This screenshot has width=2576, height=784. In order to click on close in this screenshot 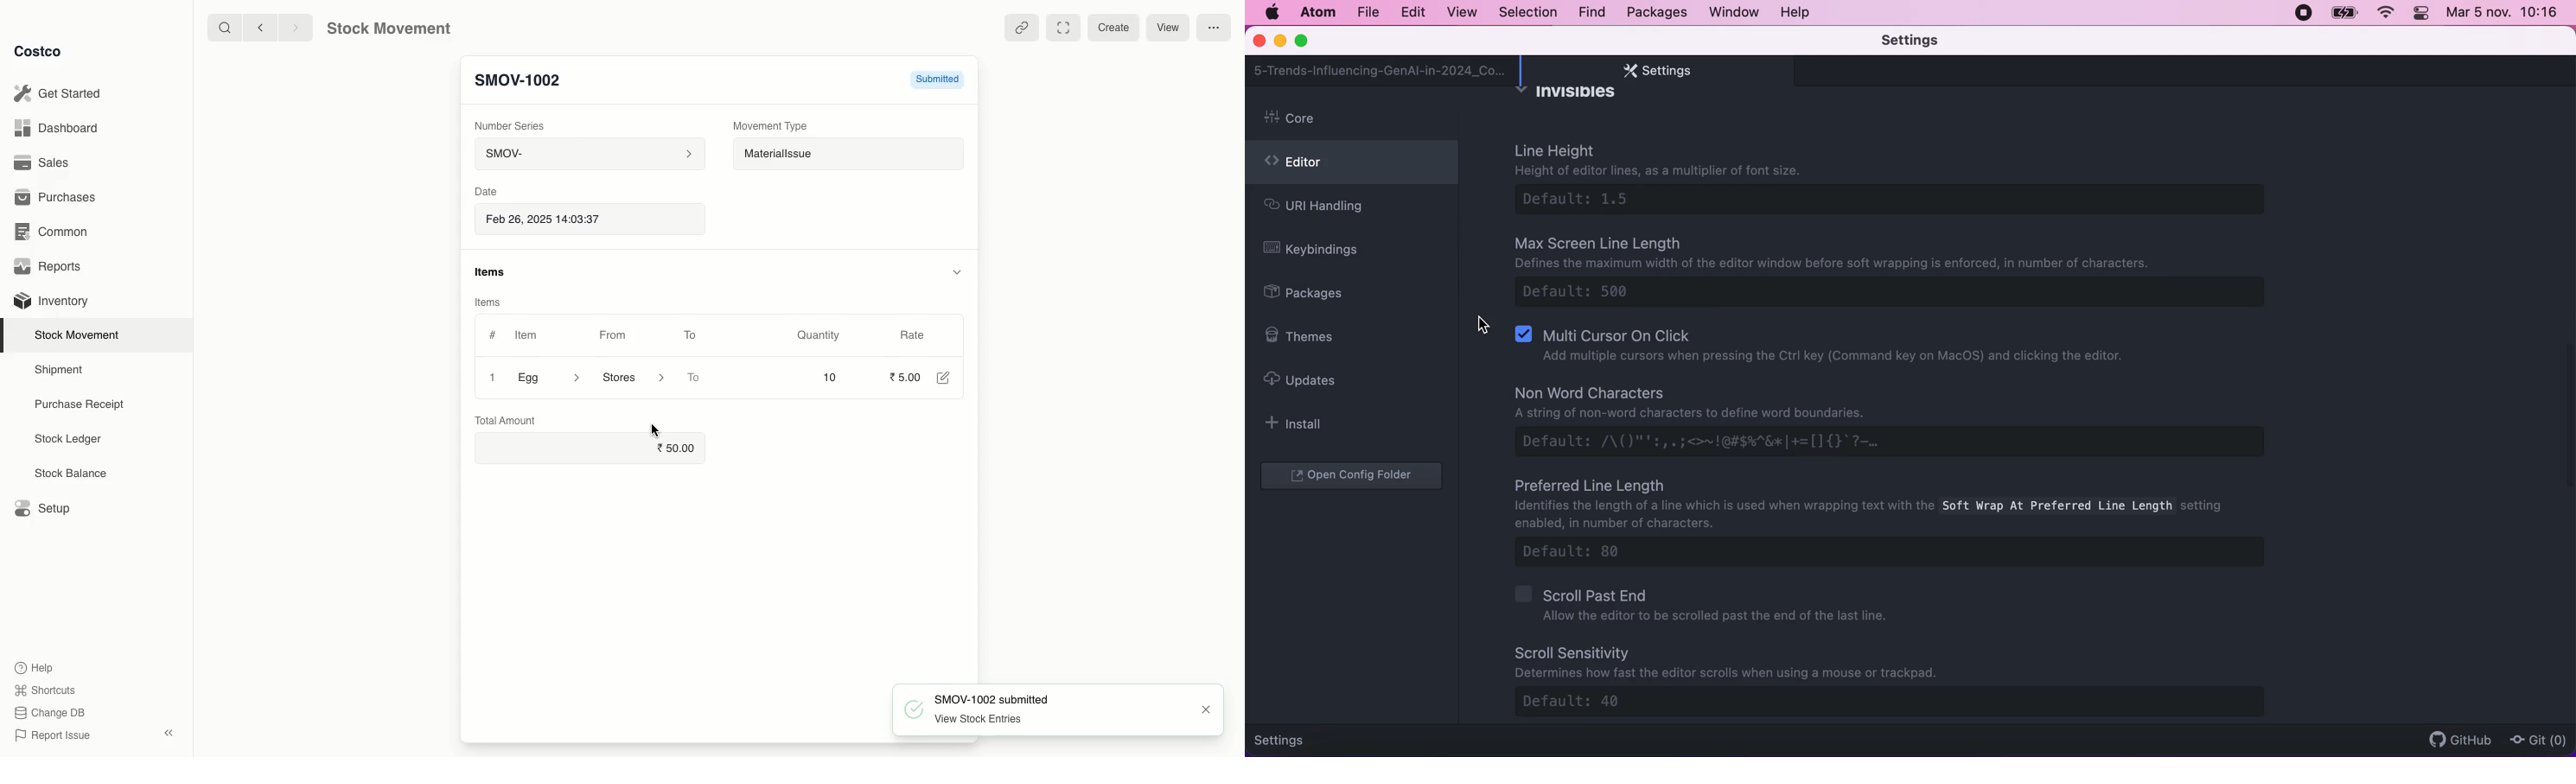, I will do `click(1202, 715)`.